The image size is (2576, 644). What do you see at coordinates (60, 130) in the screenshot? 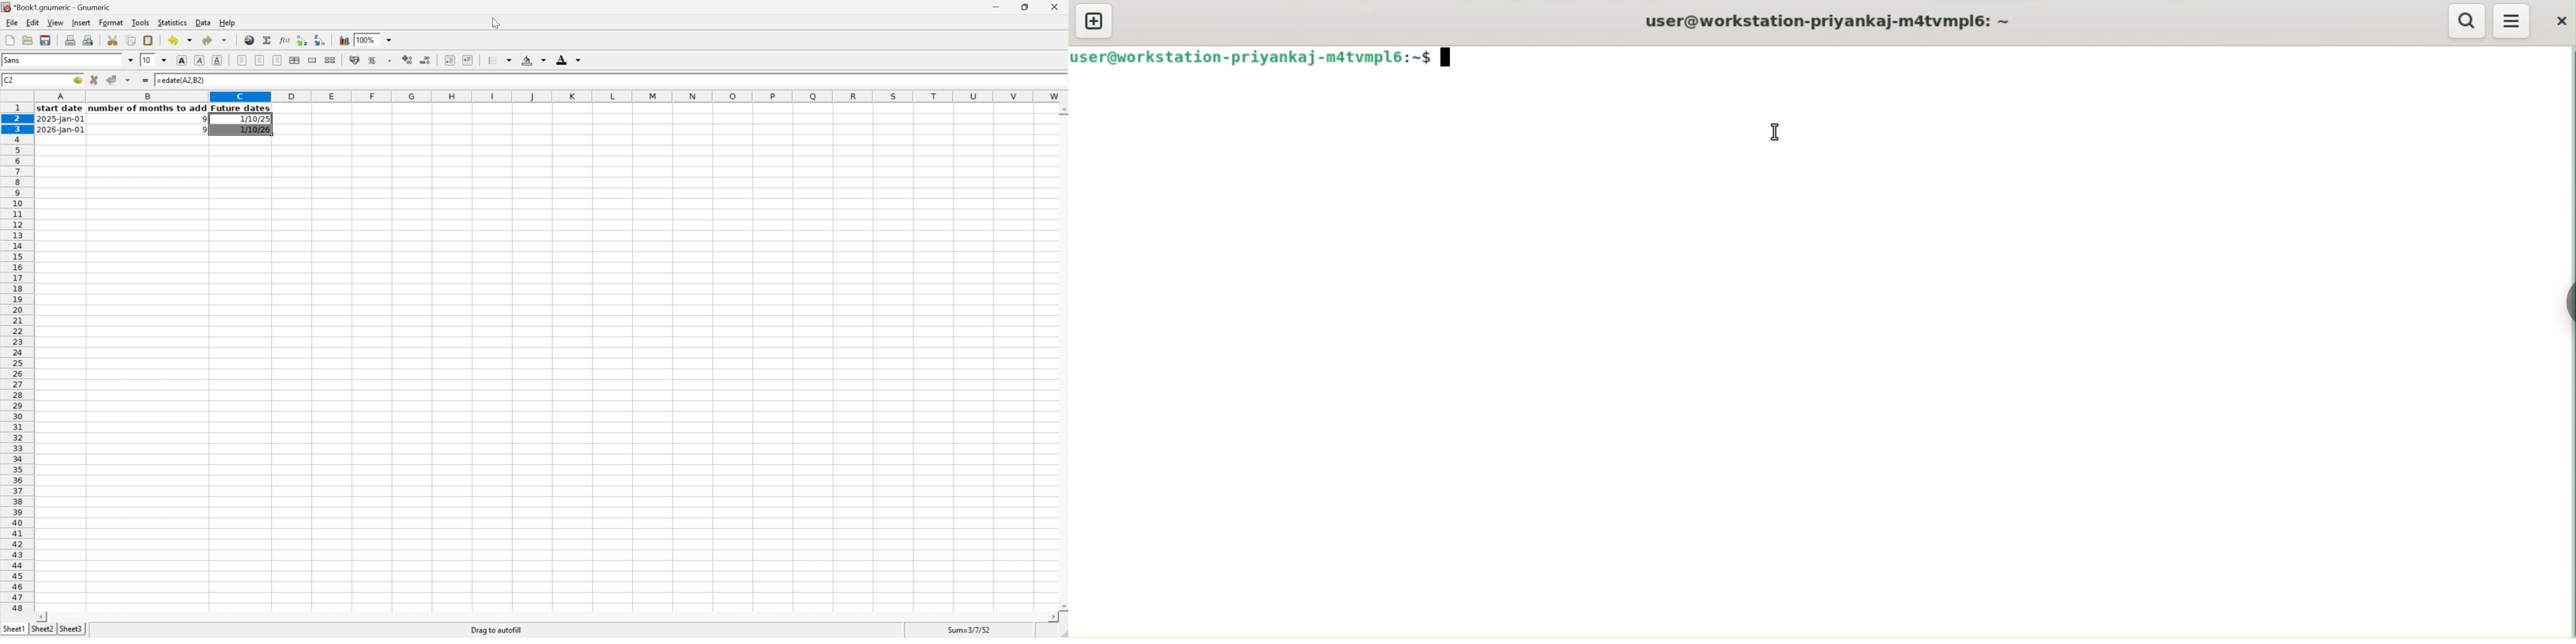
I see `2026-jan-01` at bounding box center [60, 130].